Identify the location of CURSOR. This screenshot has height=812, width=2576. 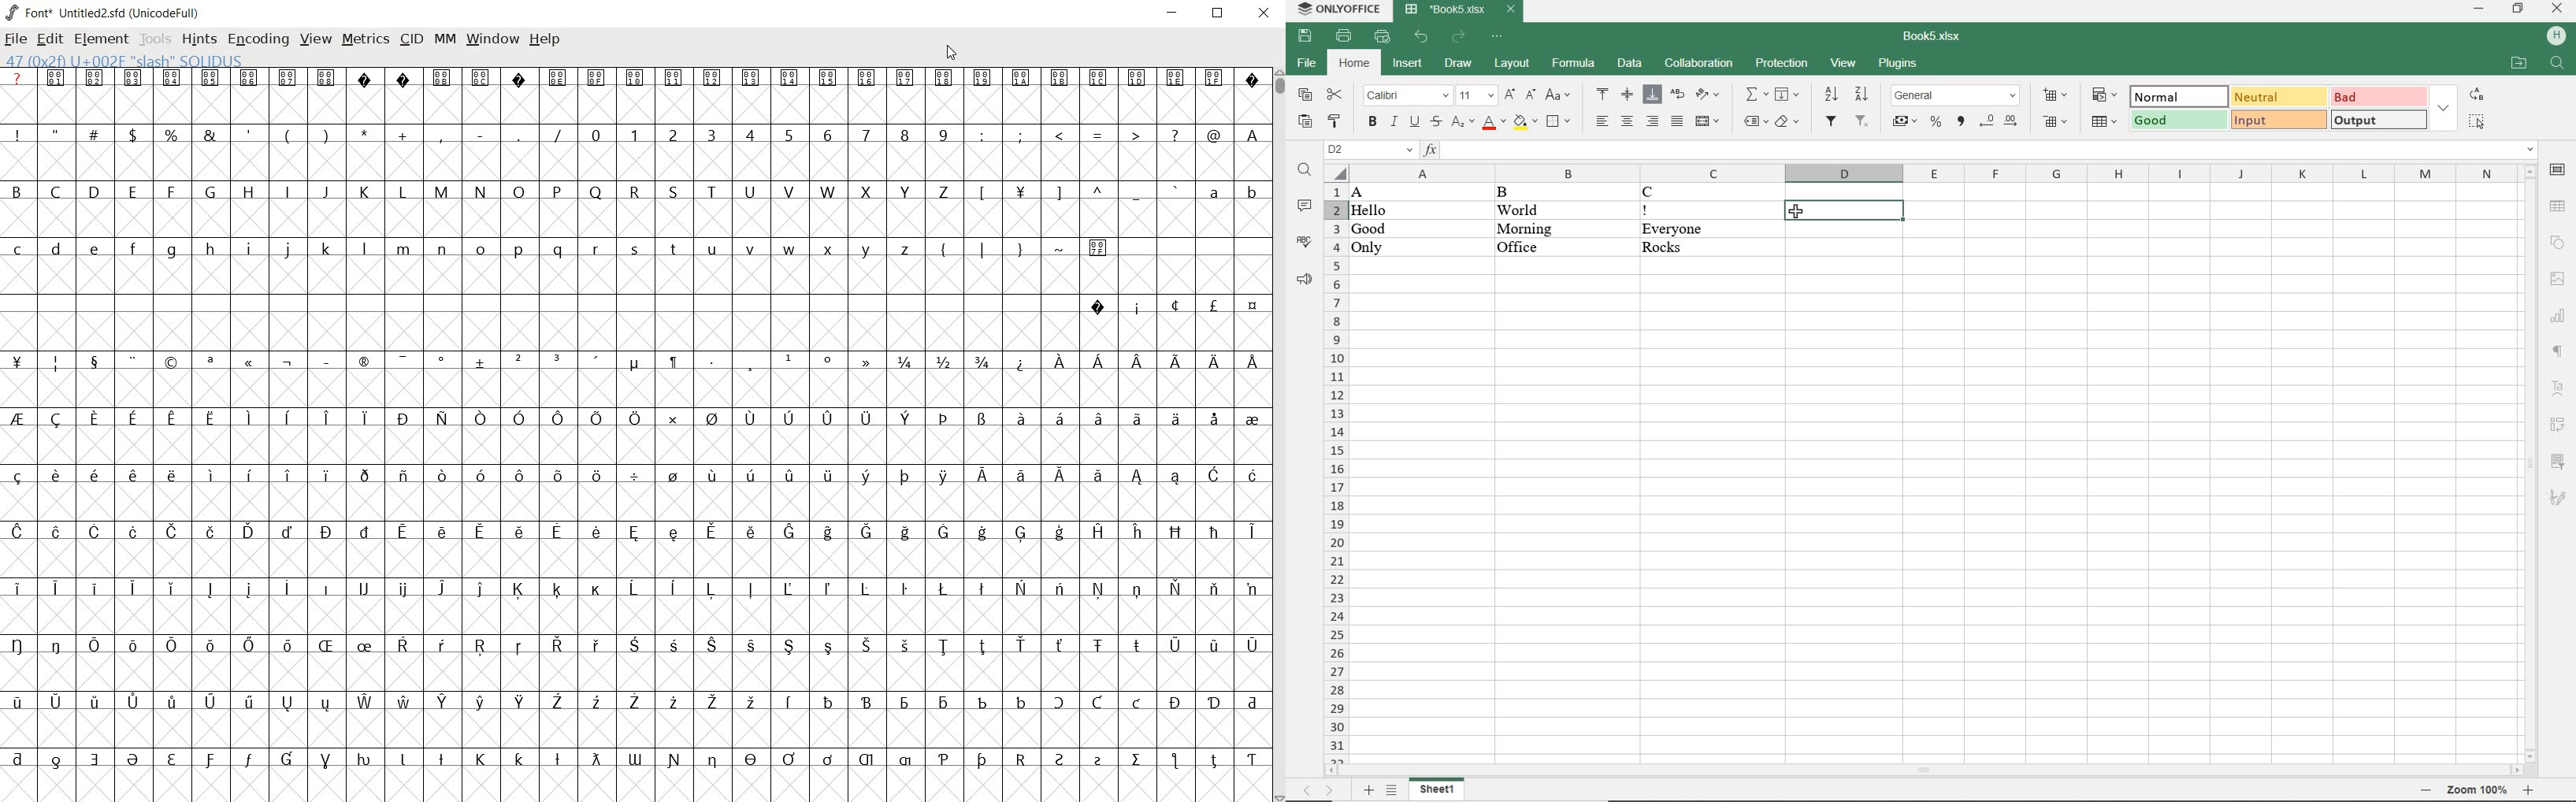
(1278, 436).